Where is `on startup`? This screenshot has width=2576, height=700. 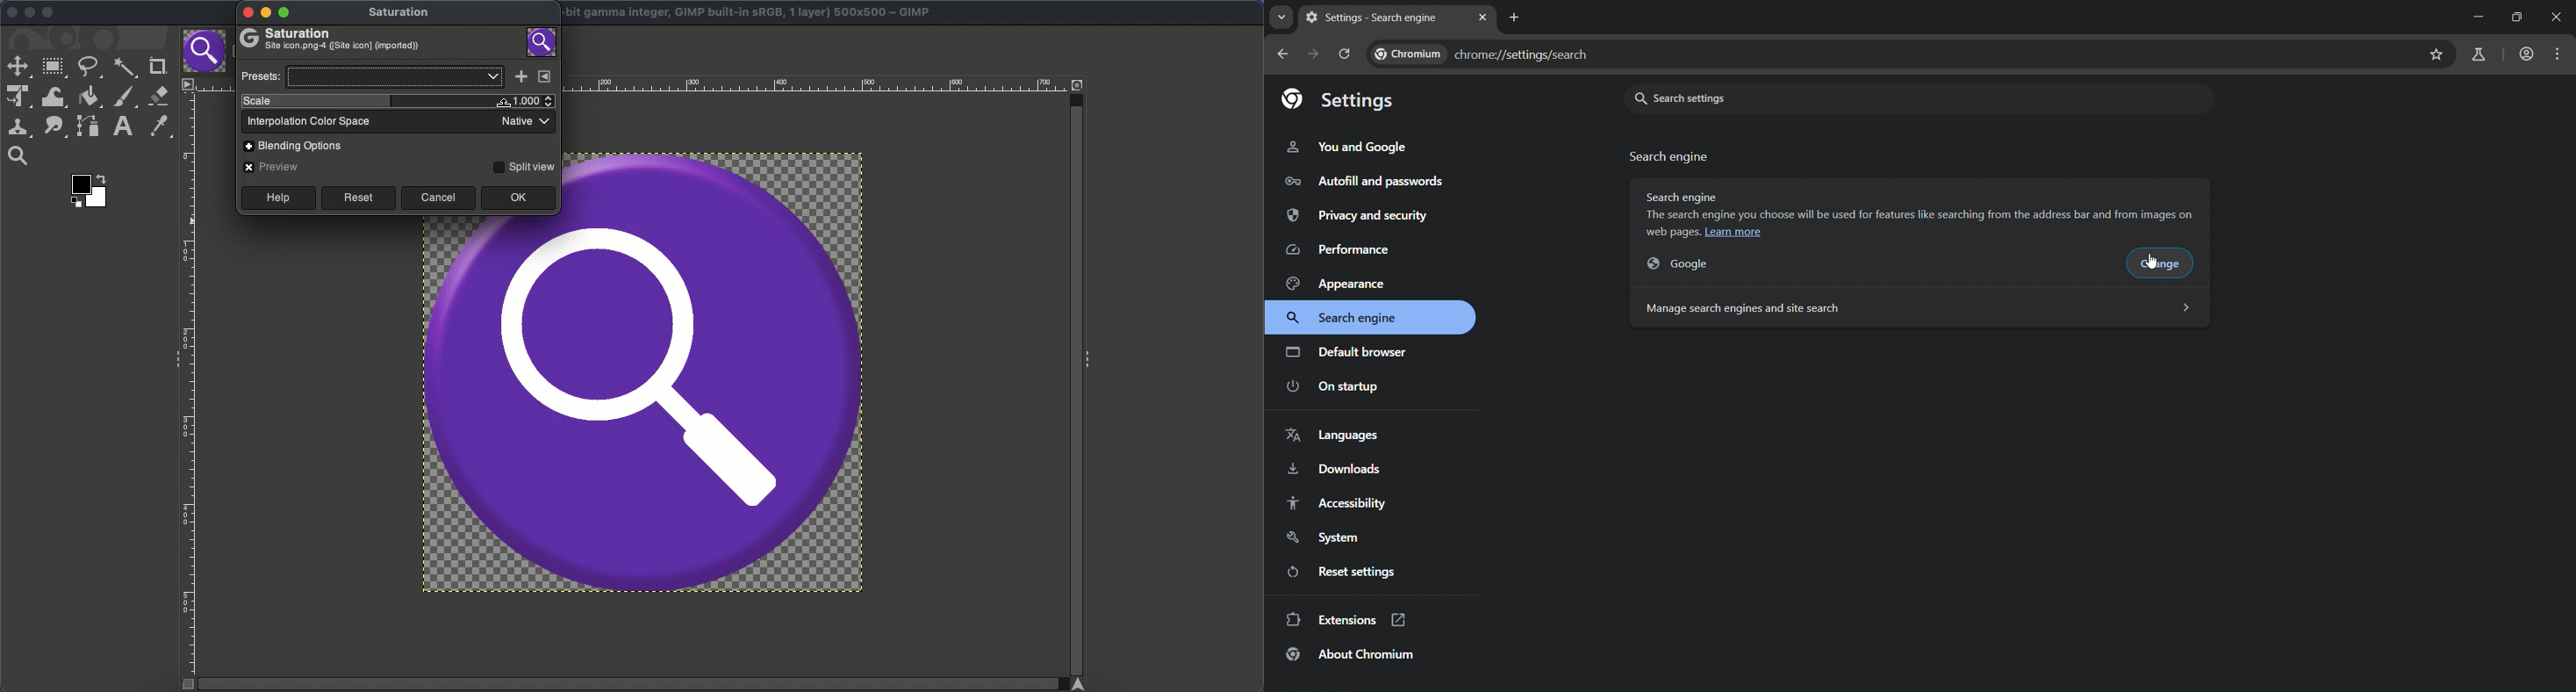 on startup is located at coordinates (1334, 387).